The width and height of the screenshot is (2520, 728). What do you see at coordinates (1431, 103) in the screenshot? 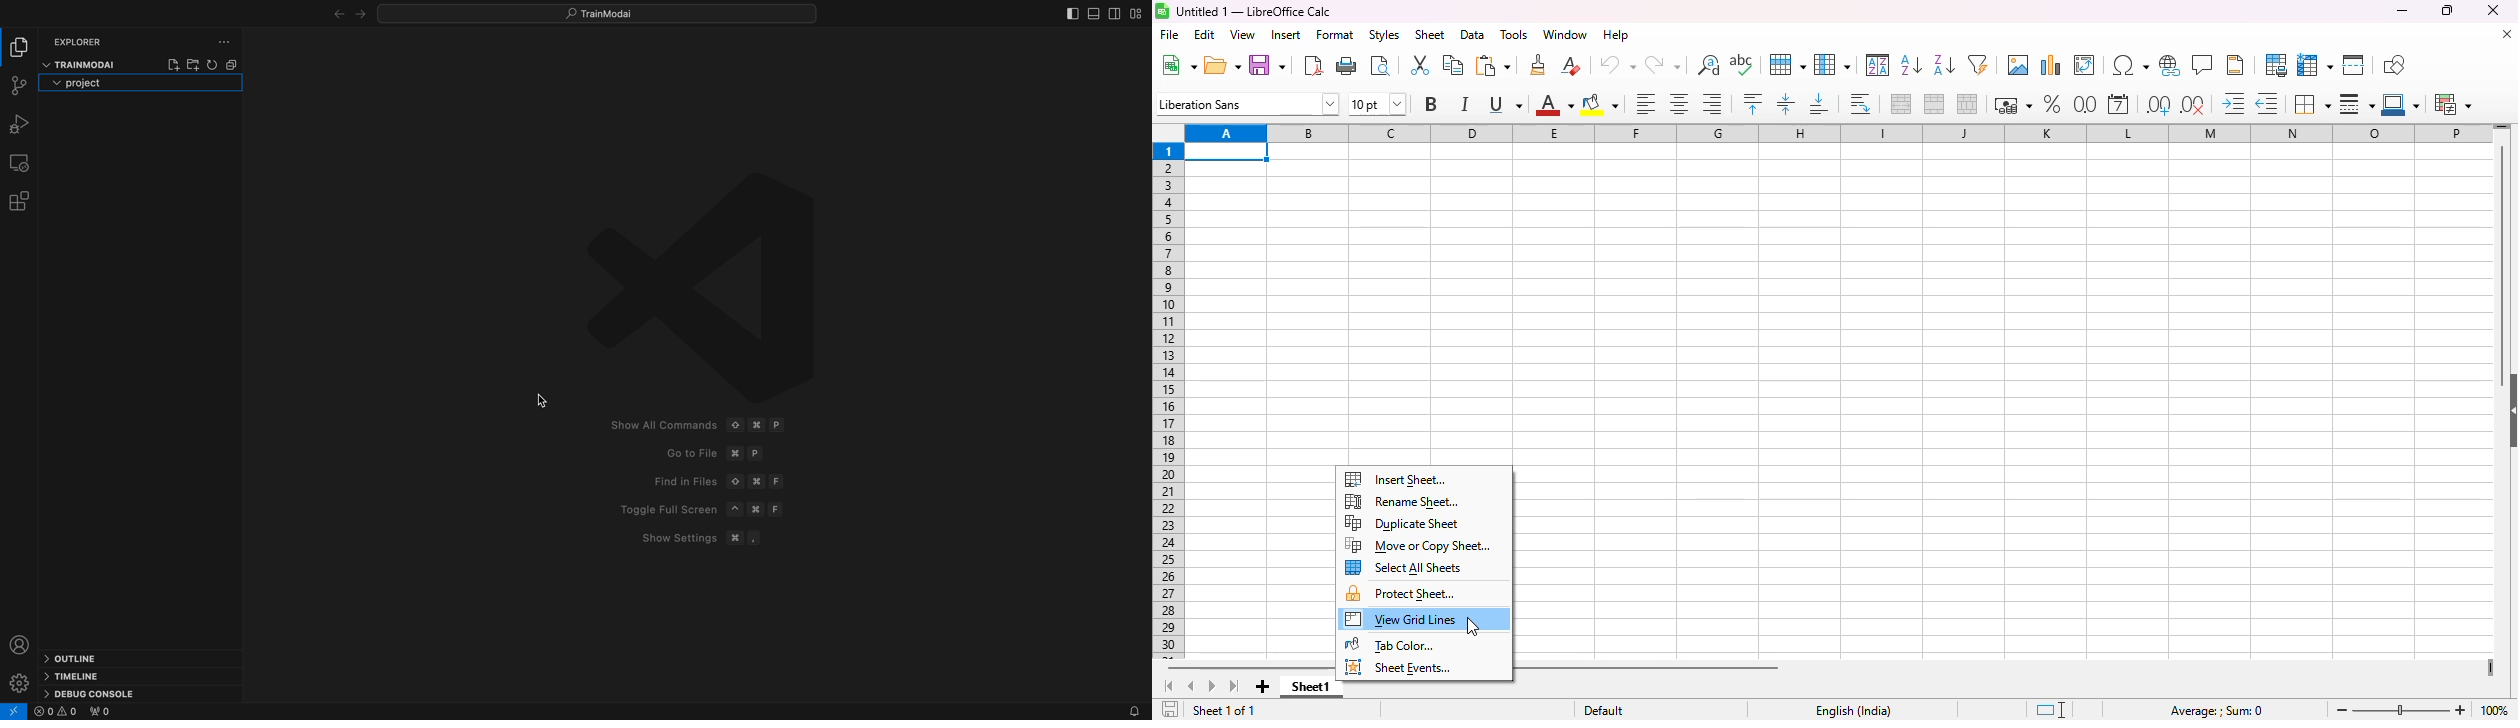
I see `bold` at bounding box center [1431, 103].